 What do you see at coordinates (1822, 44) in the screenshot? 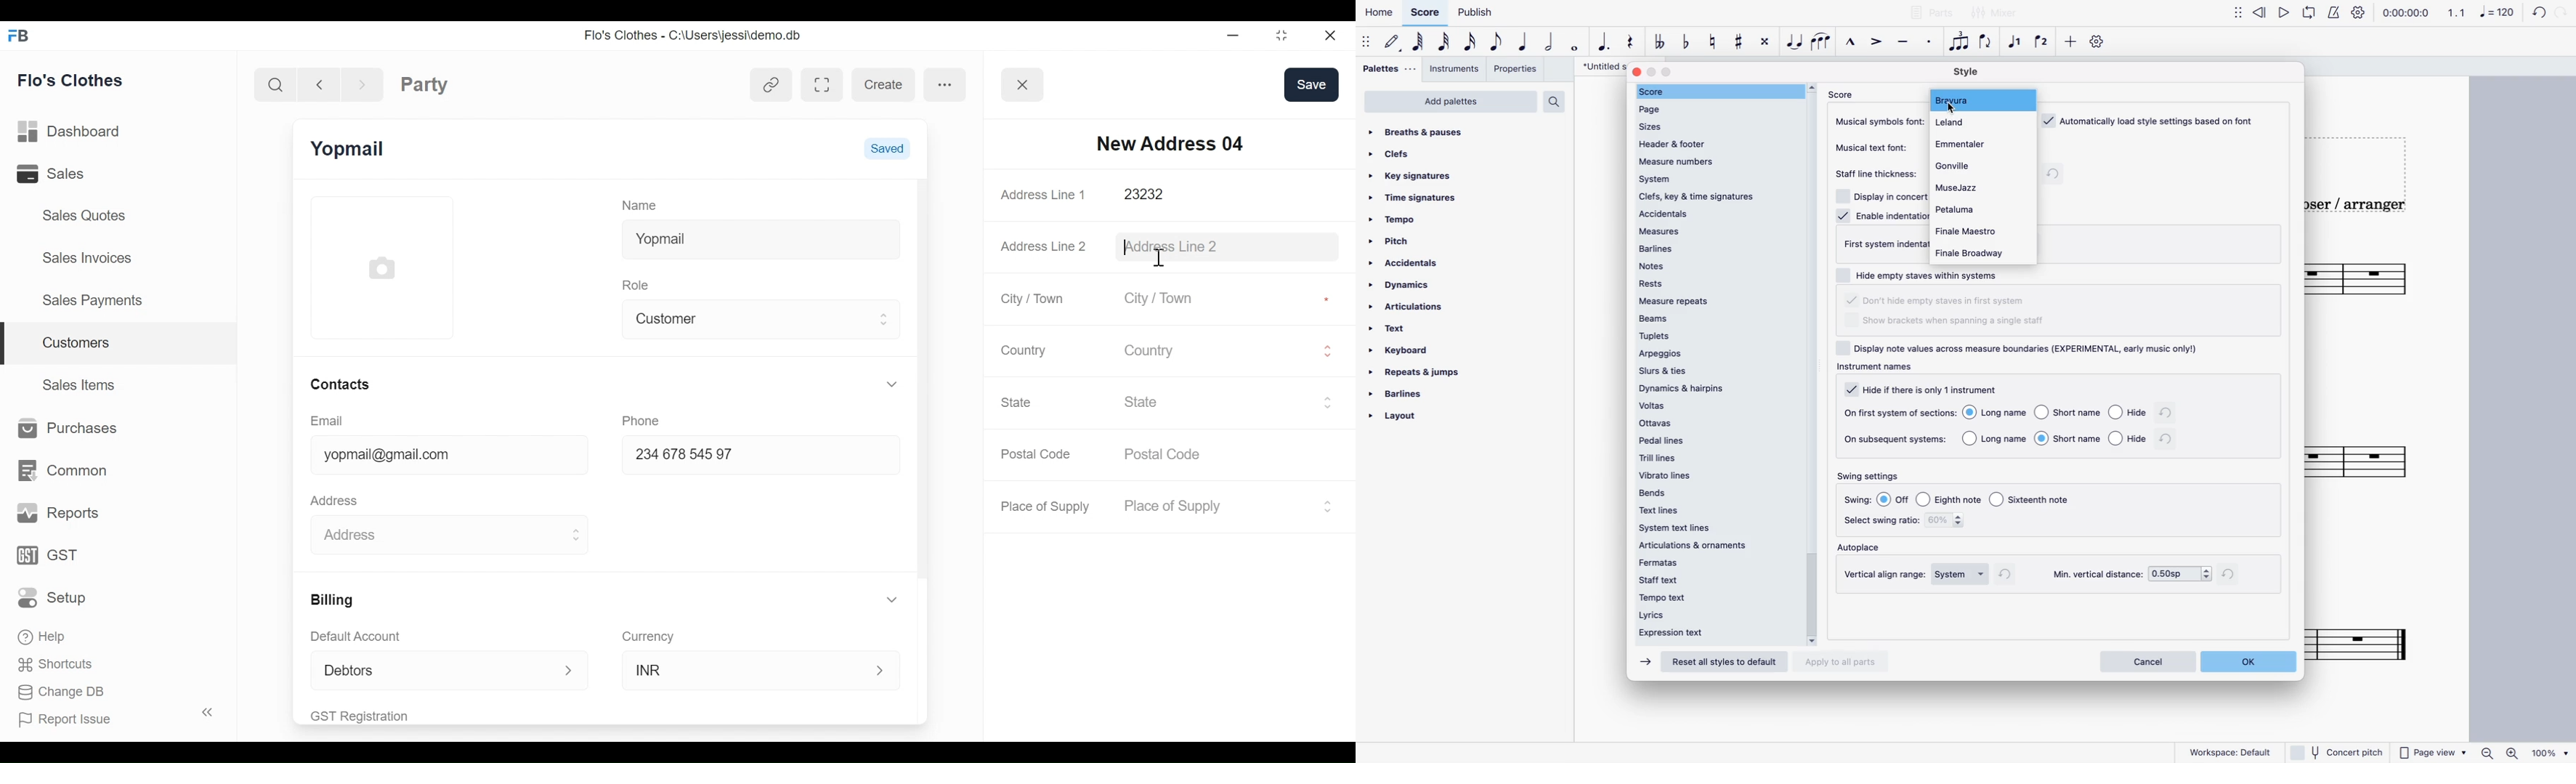
I see `slur` at bounding box center [1822, 44].